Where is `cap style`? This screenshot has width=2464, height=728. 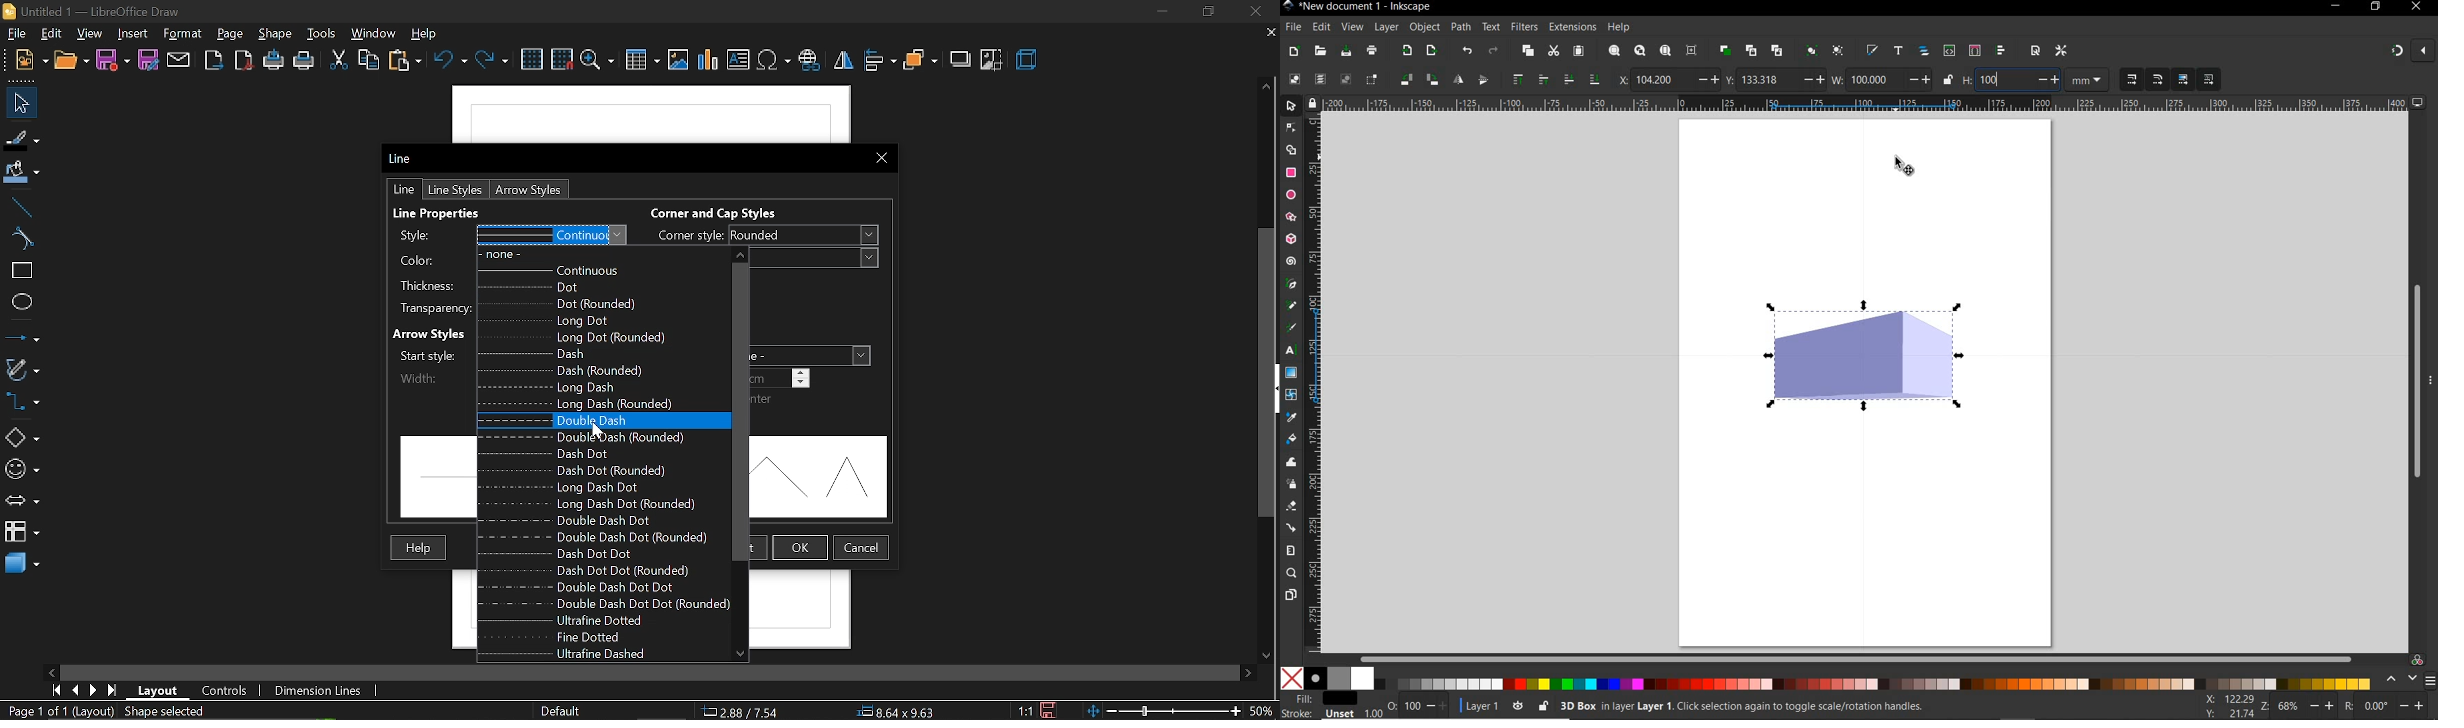 cap style is located at coordinates (818, 258).